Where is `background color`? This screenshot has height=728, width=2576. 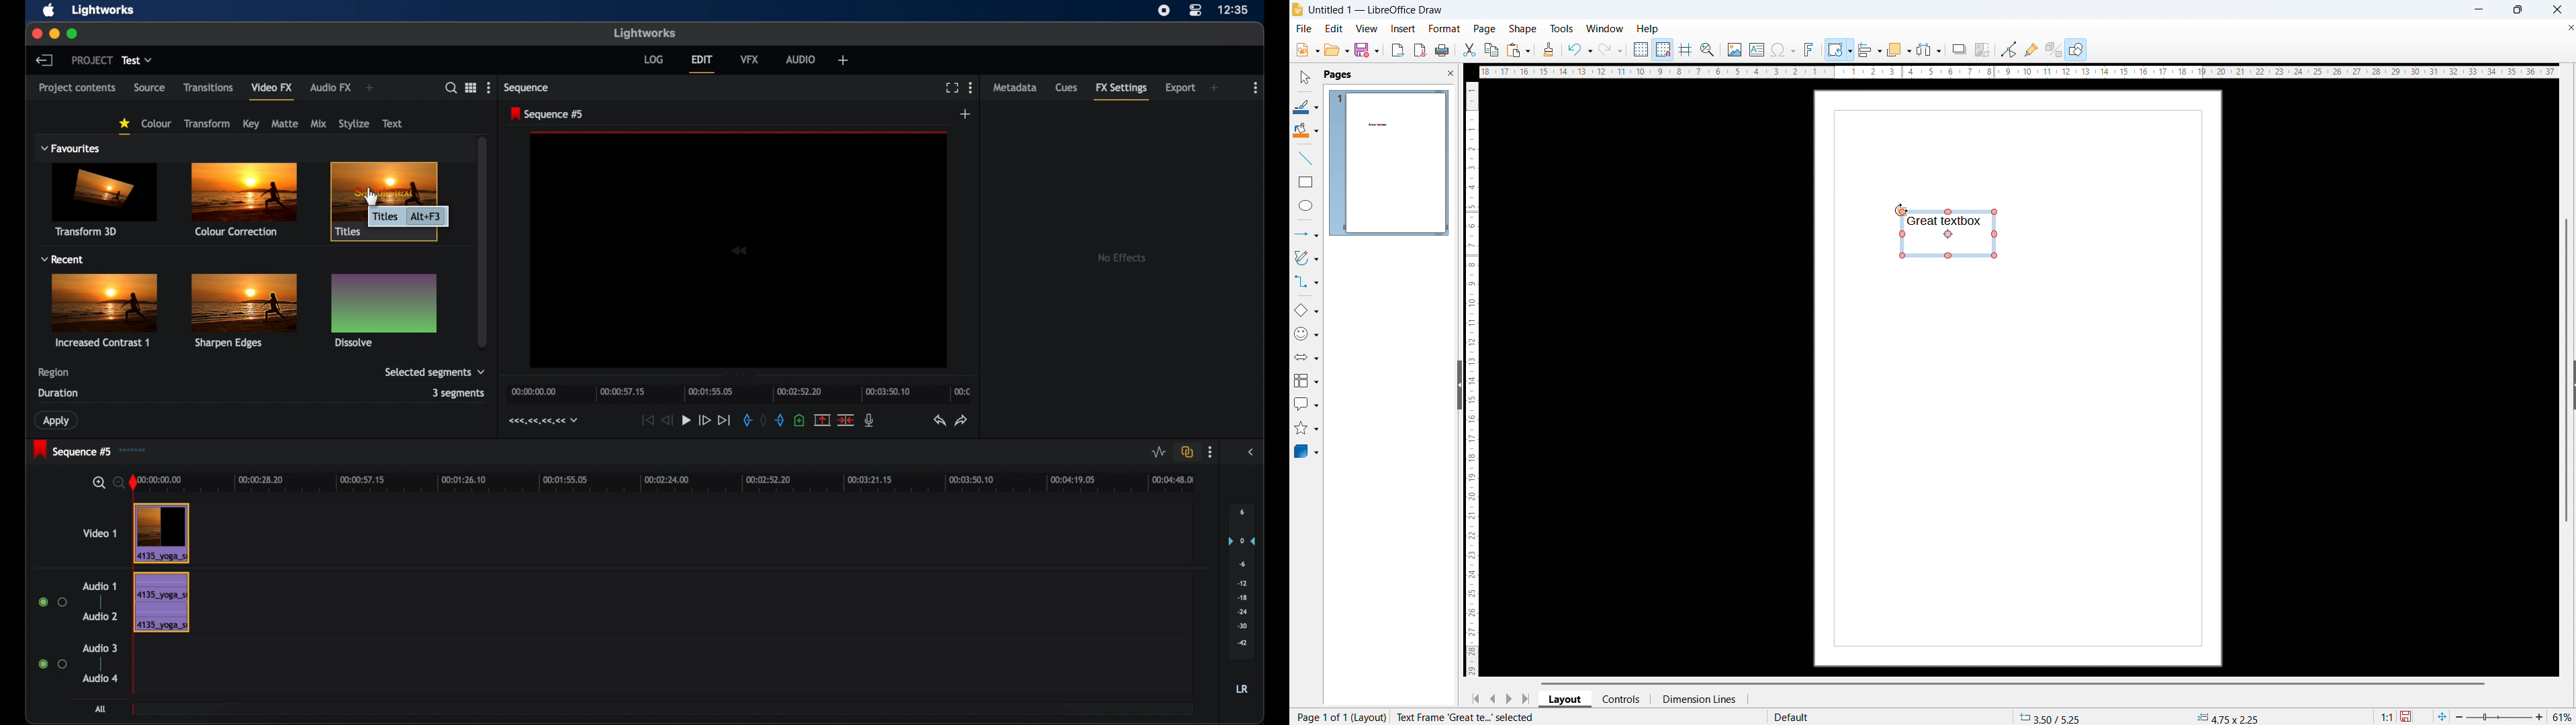 background color is located at coordinates (1305, 131).